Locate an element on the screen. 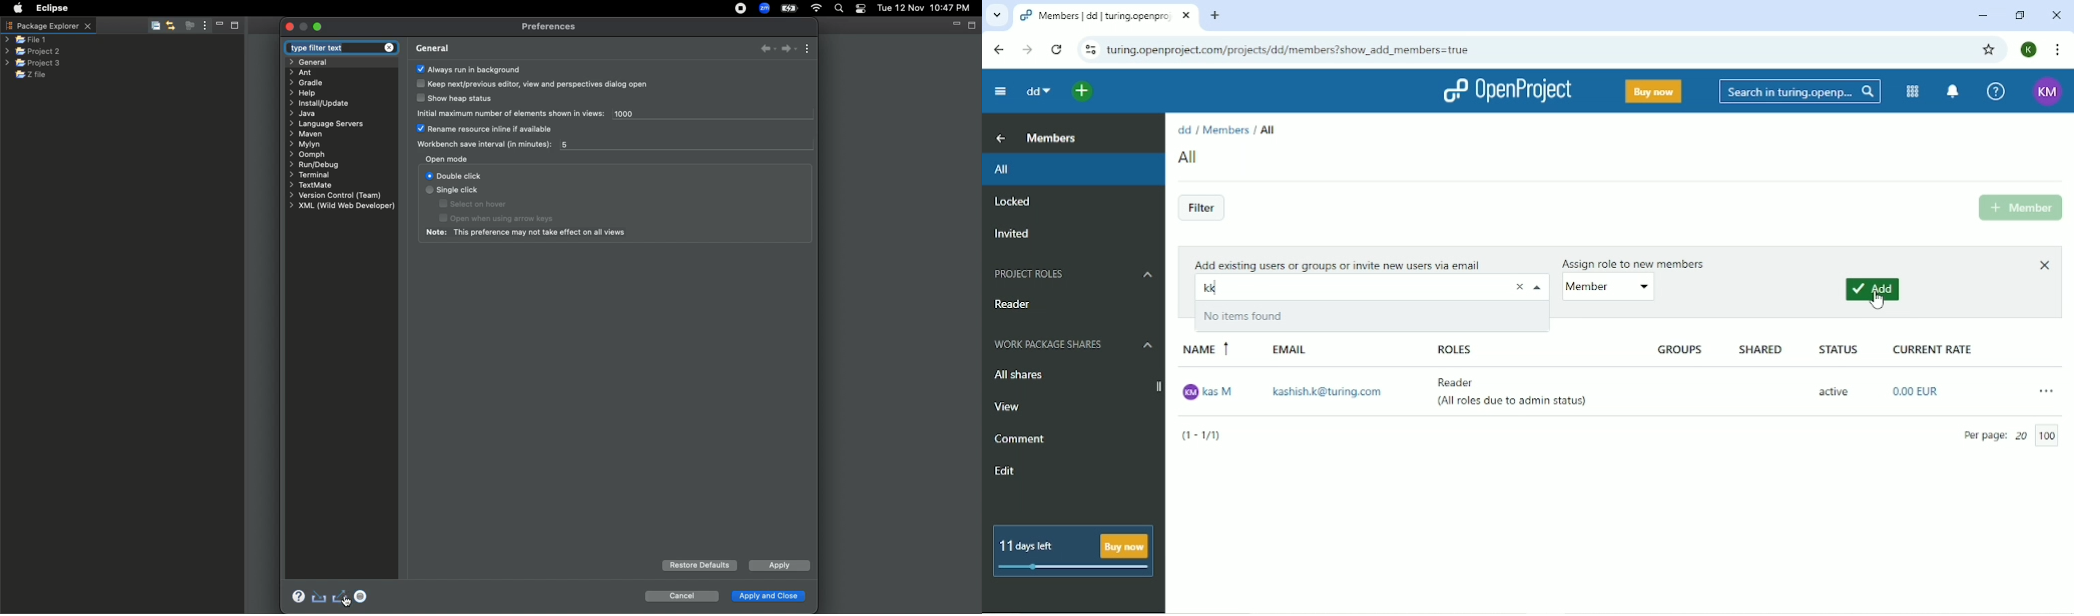 This screenshot has height=616, width=2100. member is located at coordinates (1617, 286).